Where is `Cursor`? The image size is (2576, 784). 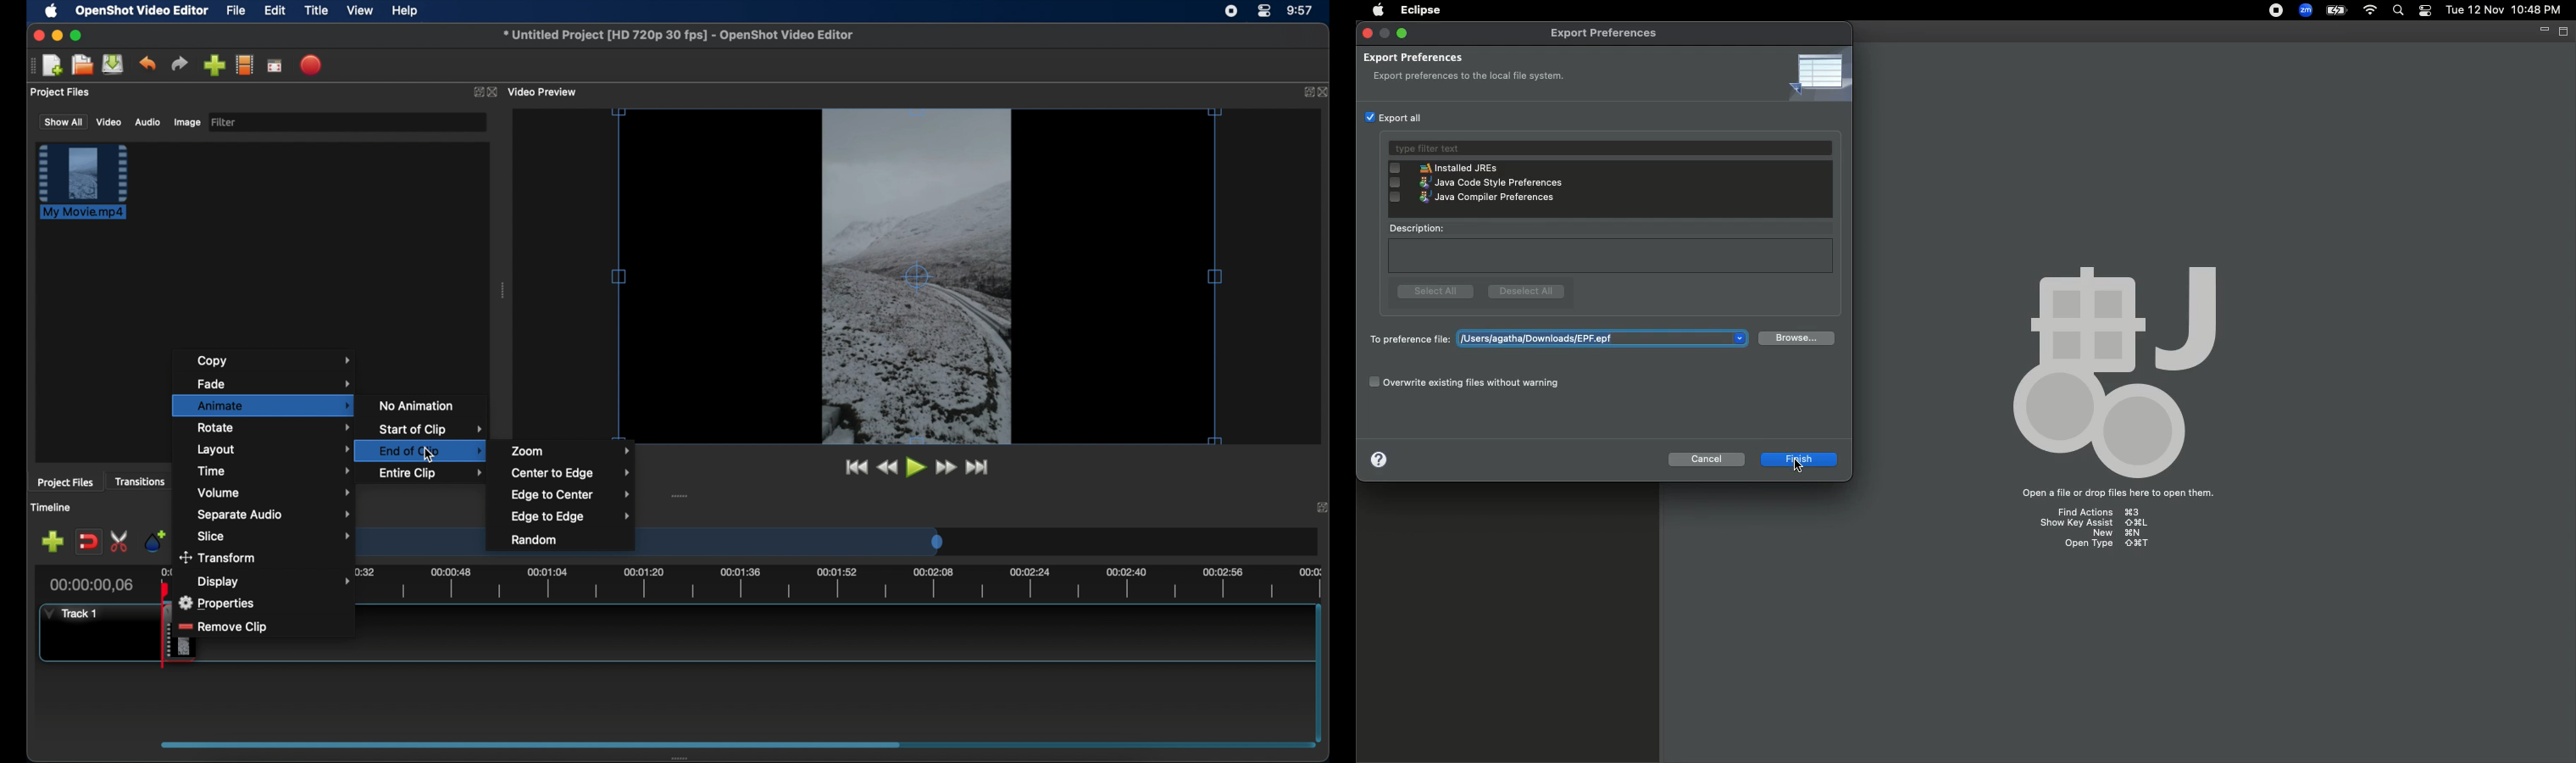
Cursor is located at coordinates (1798, 468).